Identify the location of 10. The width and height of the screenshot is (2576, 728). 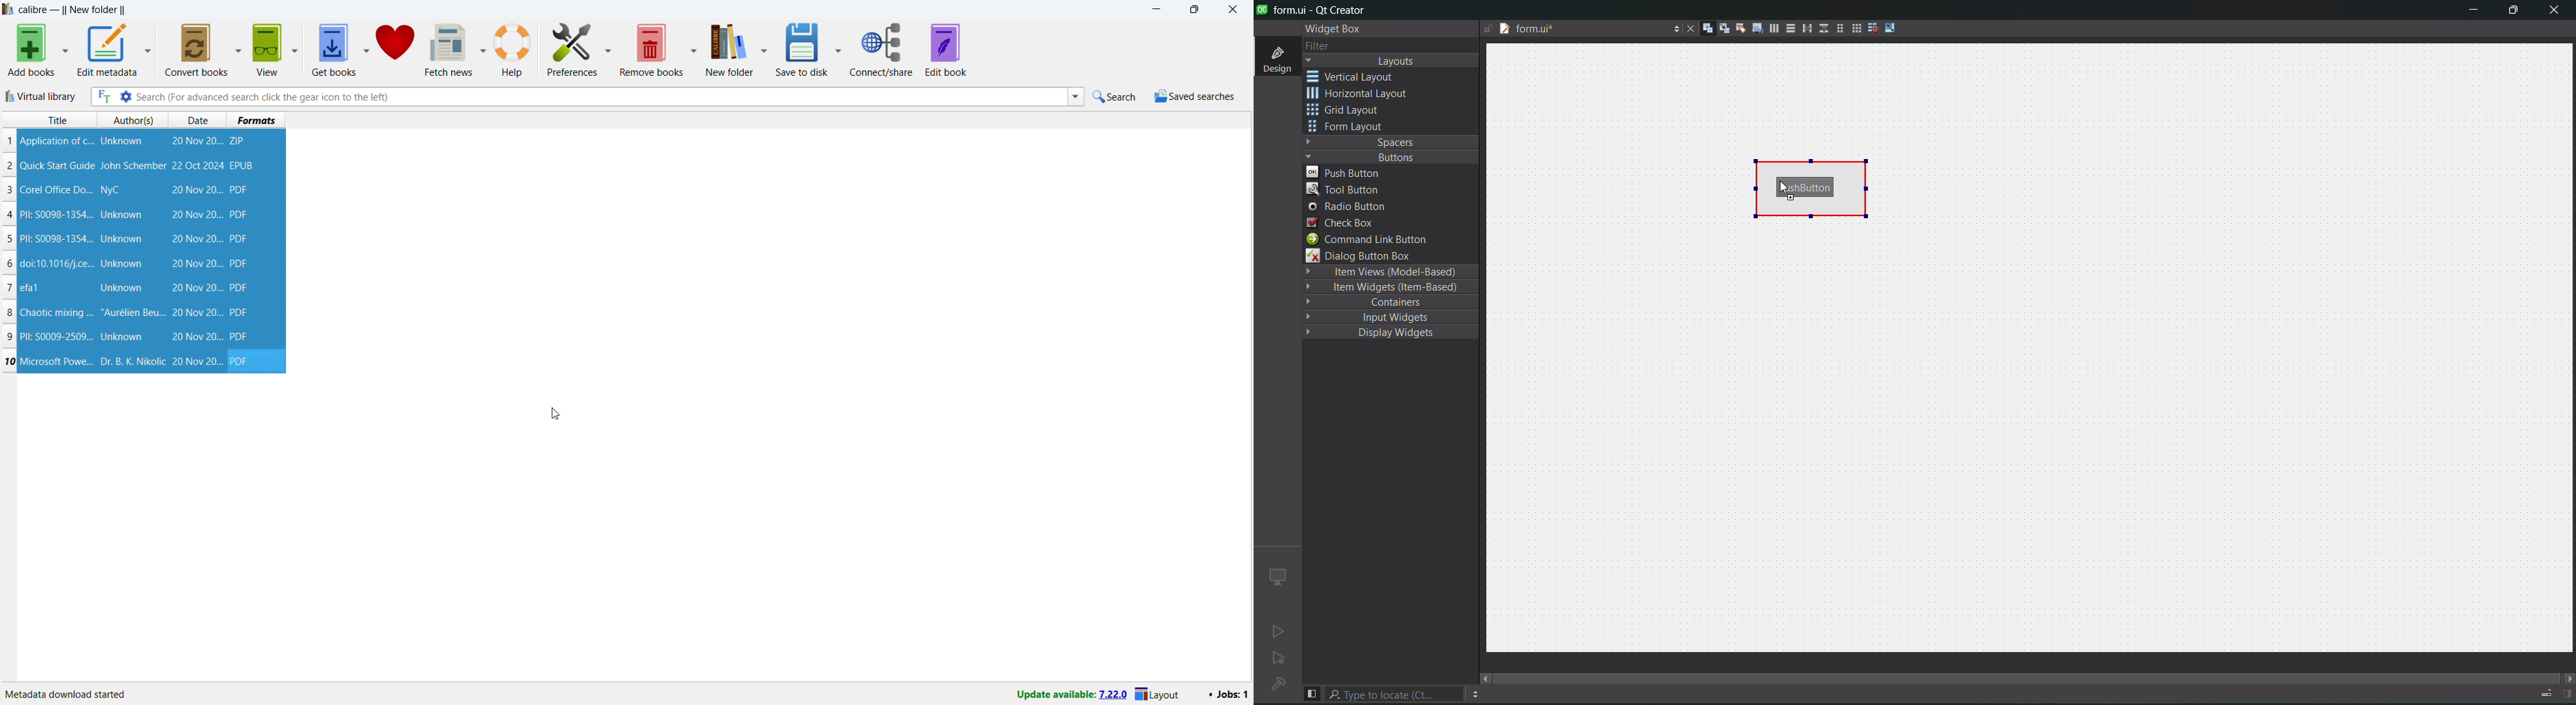
(10, 361).